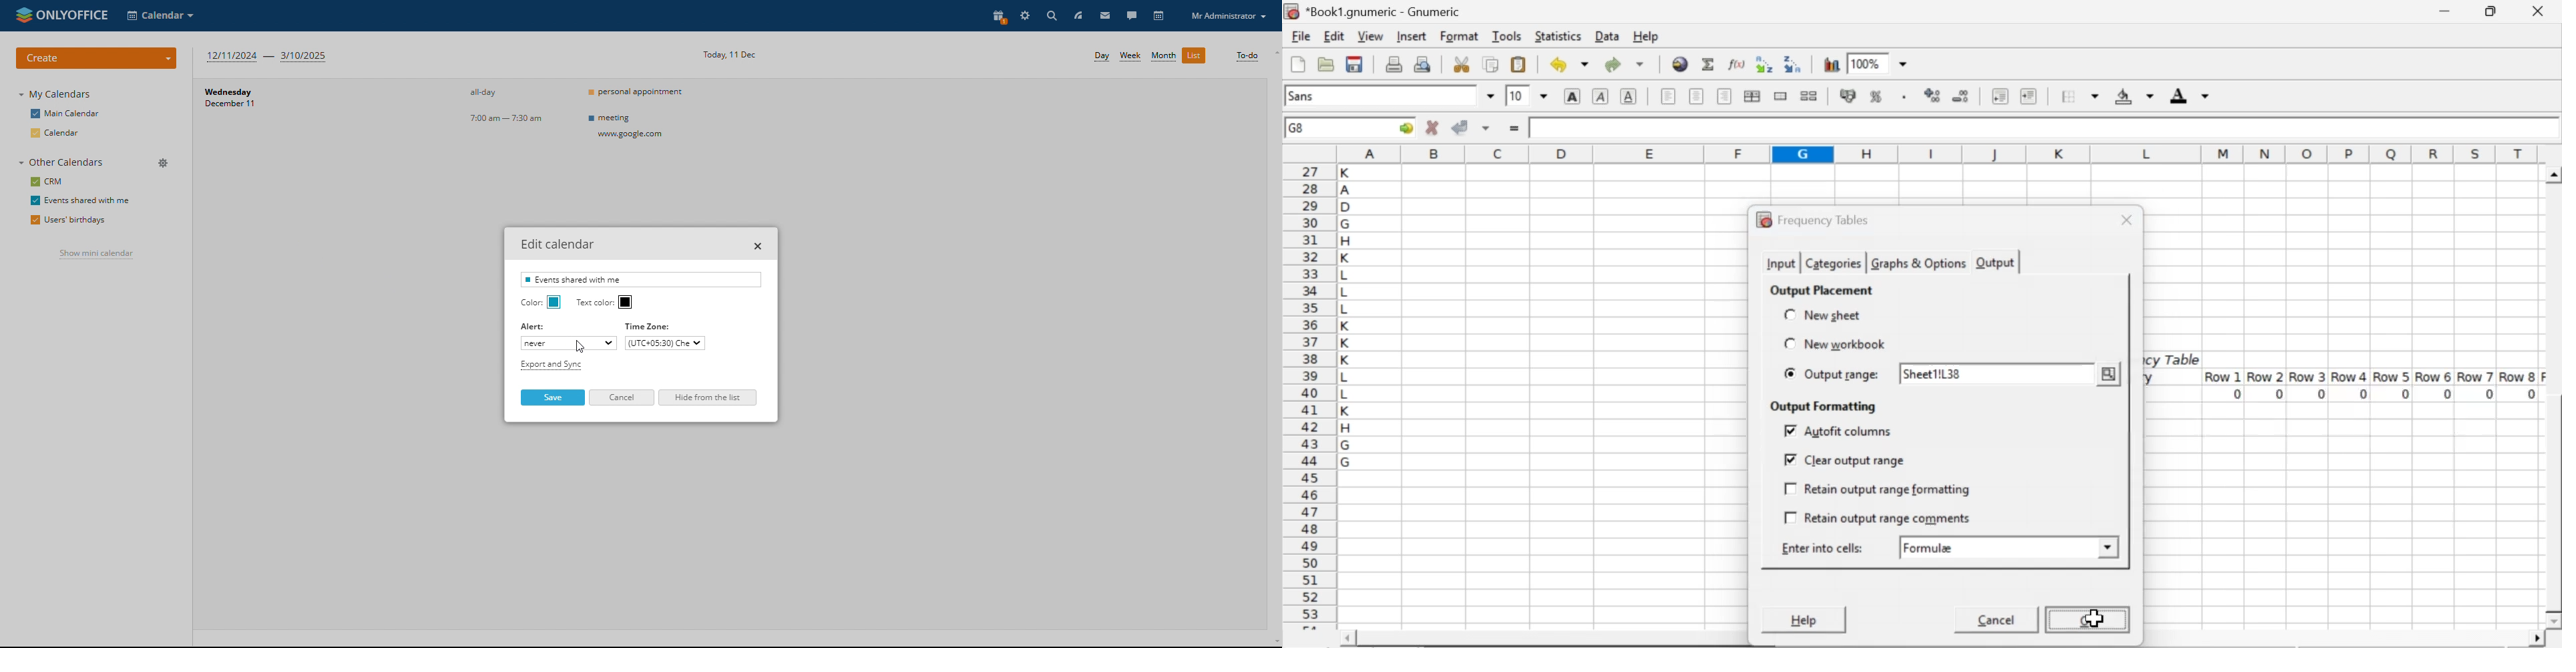 The height and width of the screenshot is (672, 2576). I want to click on edit function in current cell, so click(1738, 63).